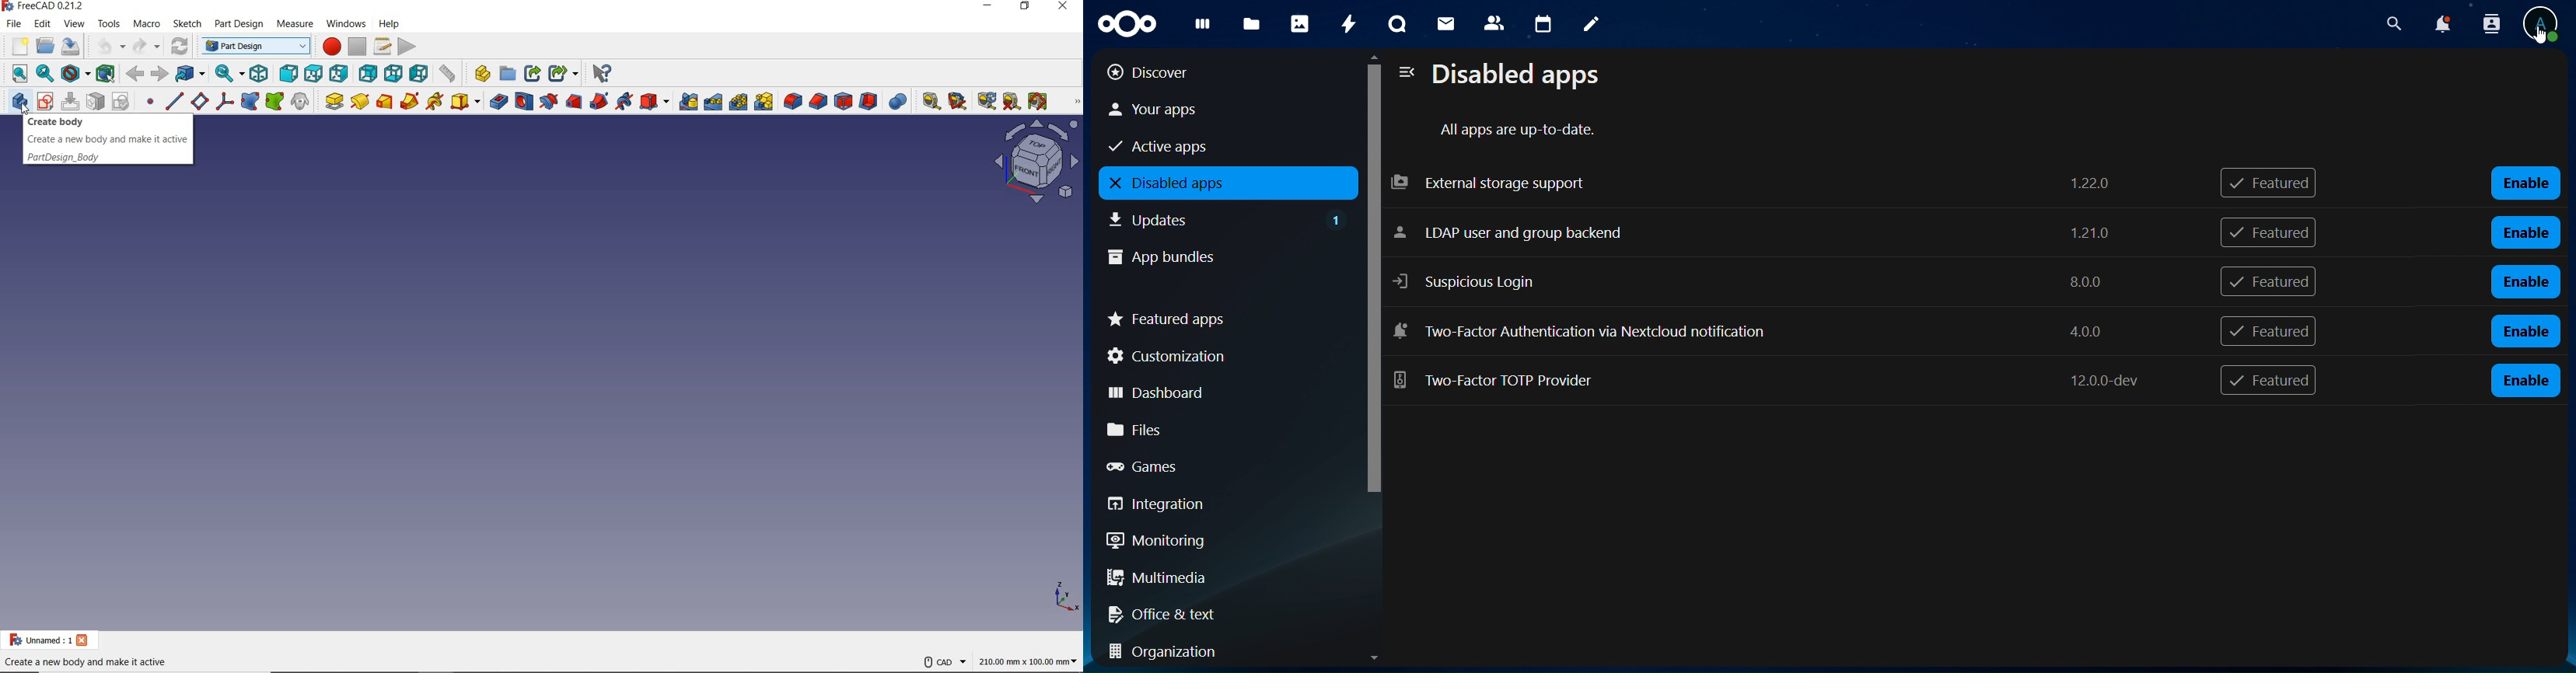 The height and width of the screenshot is (700, 2576). Describe the element at coordinates (1215, 611) in the screenshot. I see `office & text` at that location.